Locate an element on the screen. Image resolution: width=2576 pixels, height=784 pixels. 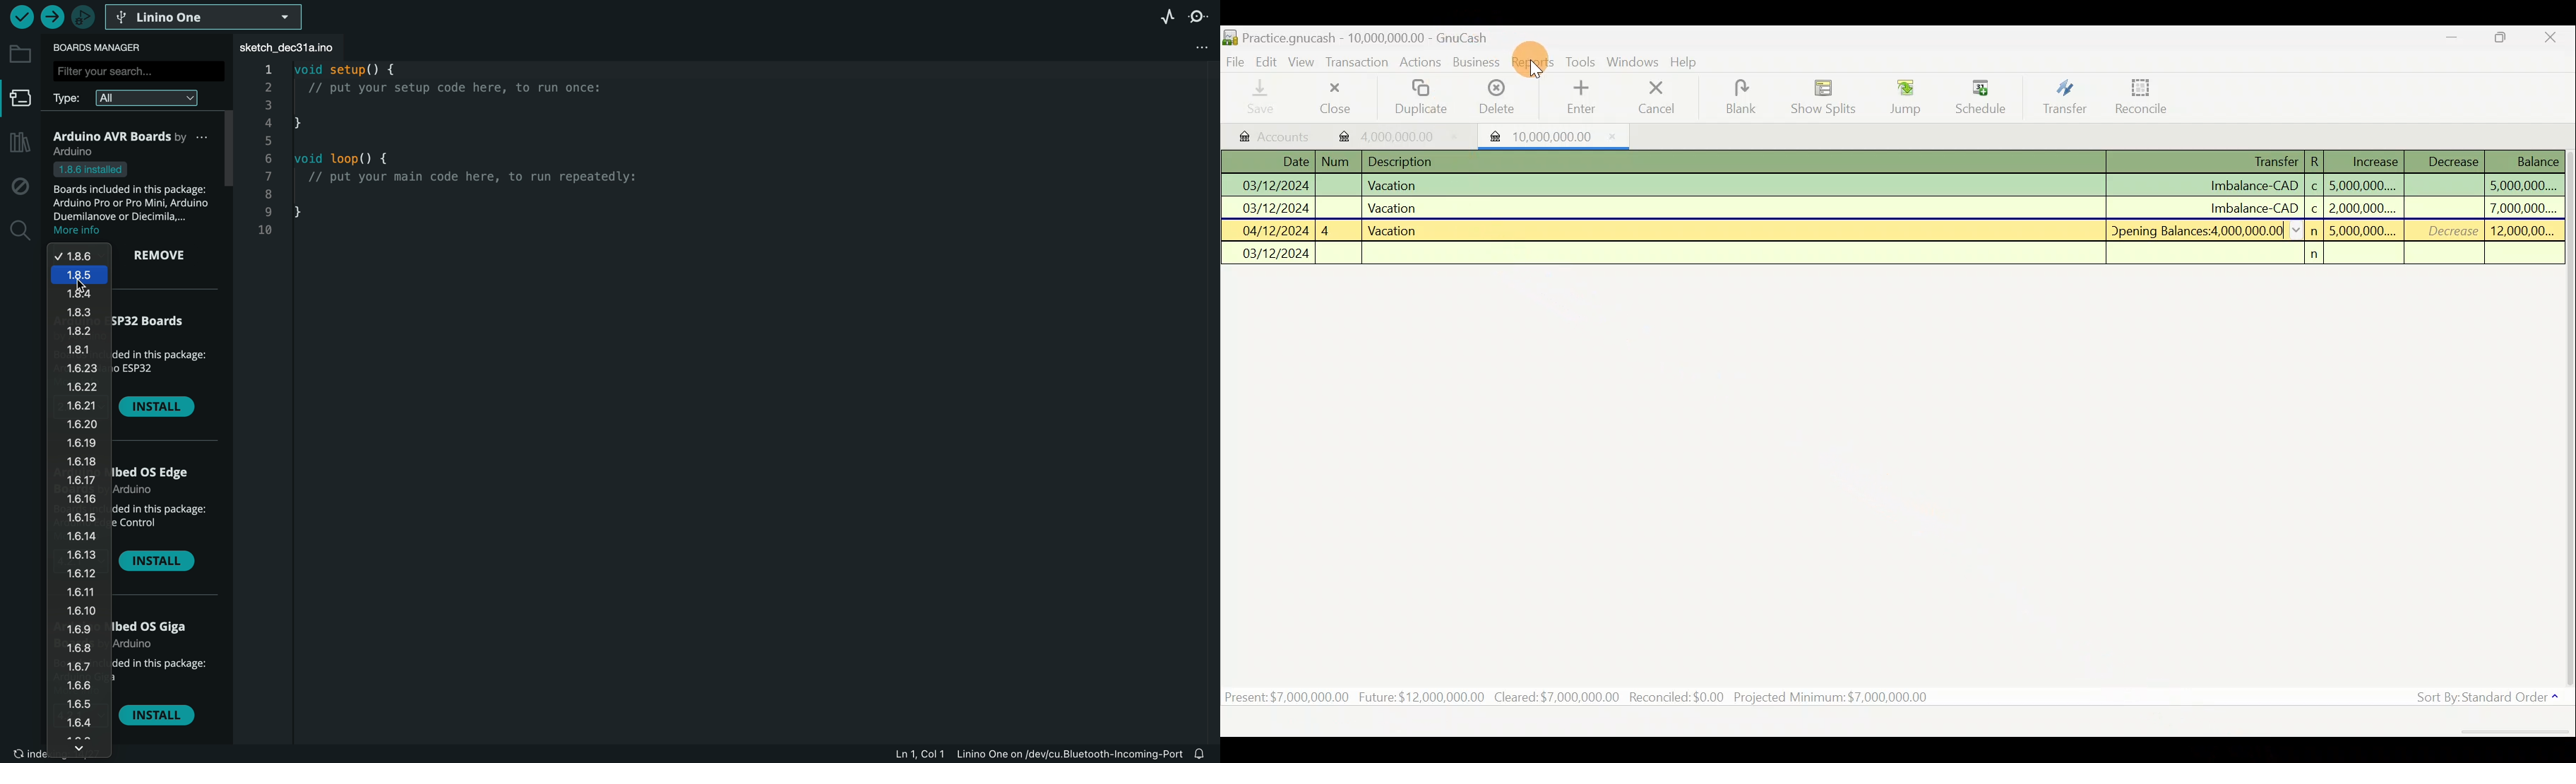
Transfer is located at coordinates (2277, 161).